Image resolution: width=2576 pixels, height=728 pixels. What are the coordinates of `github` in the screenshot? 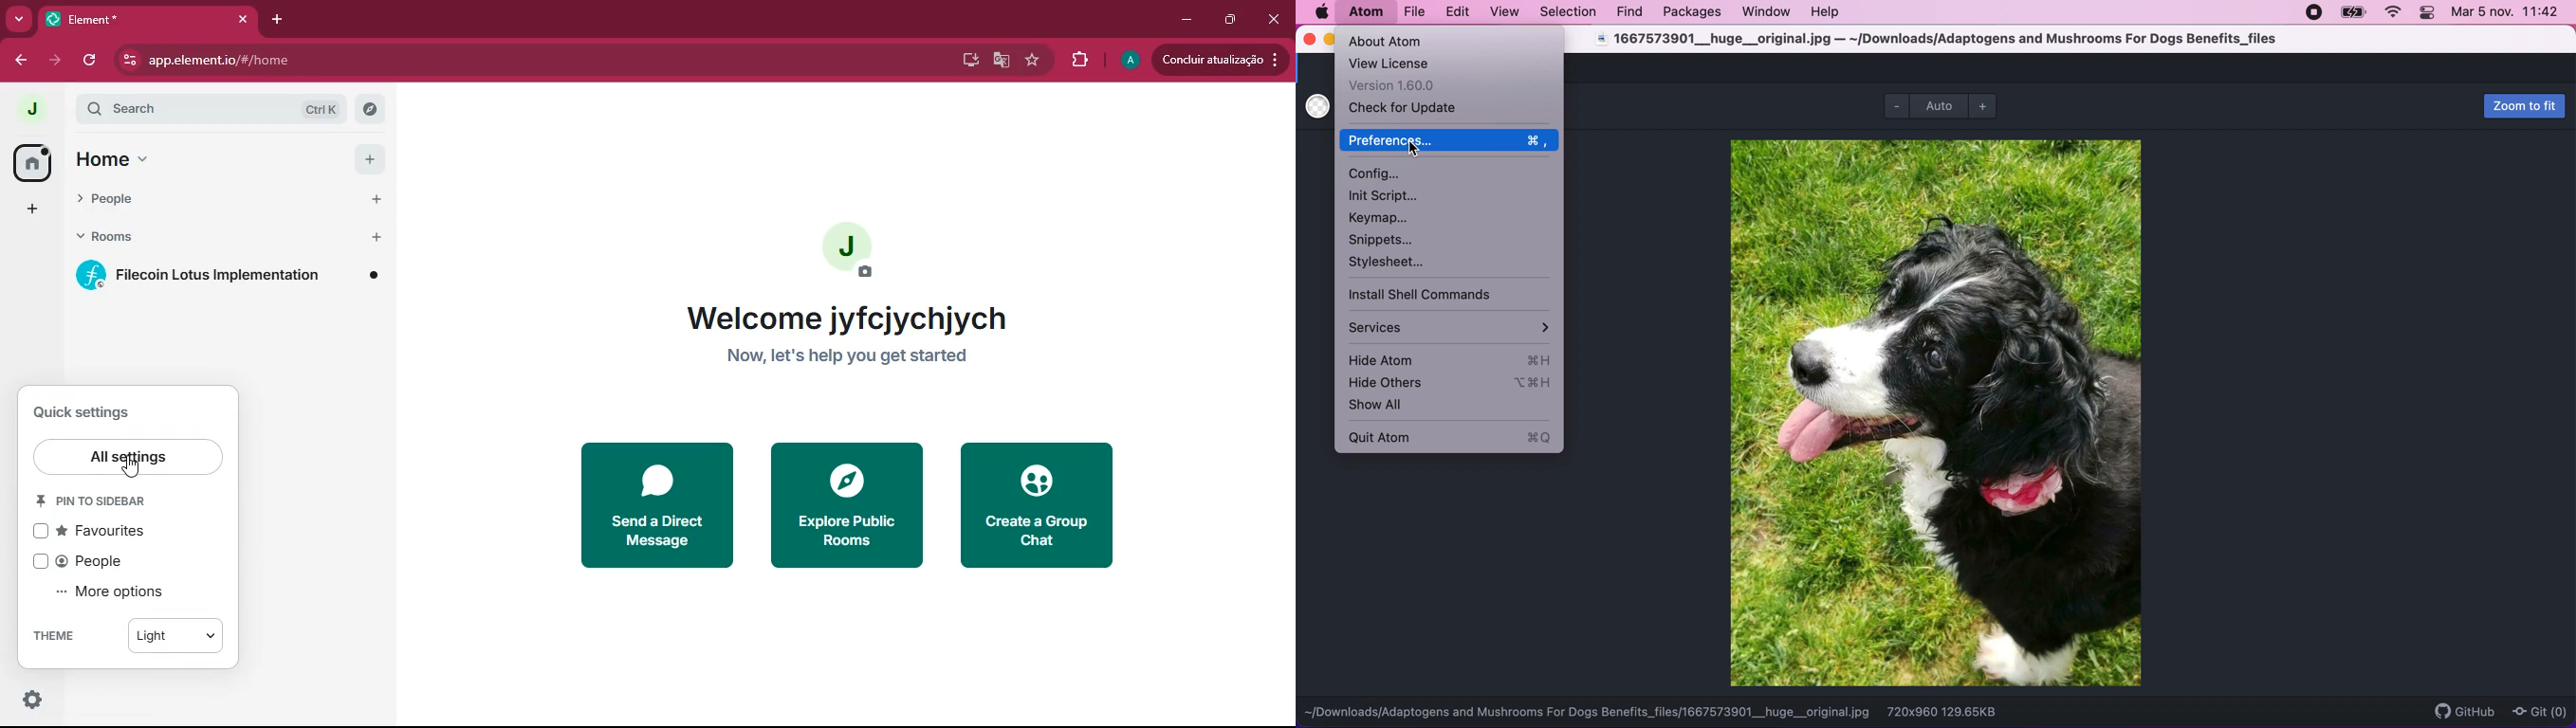 It's located at (2460, 706).